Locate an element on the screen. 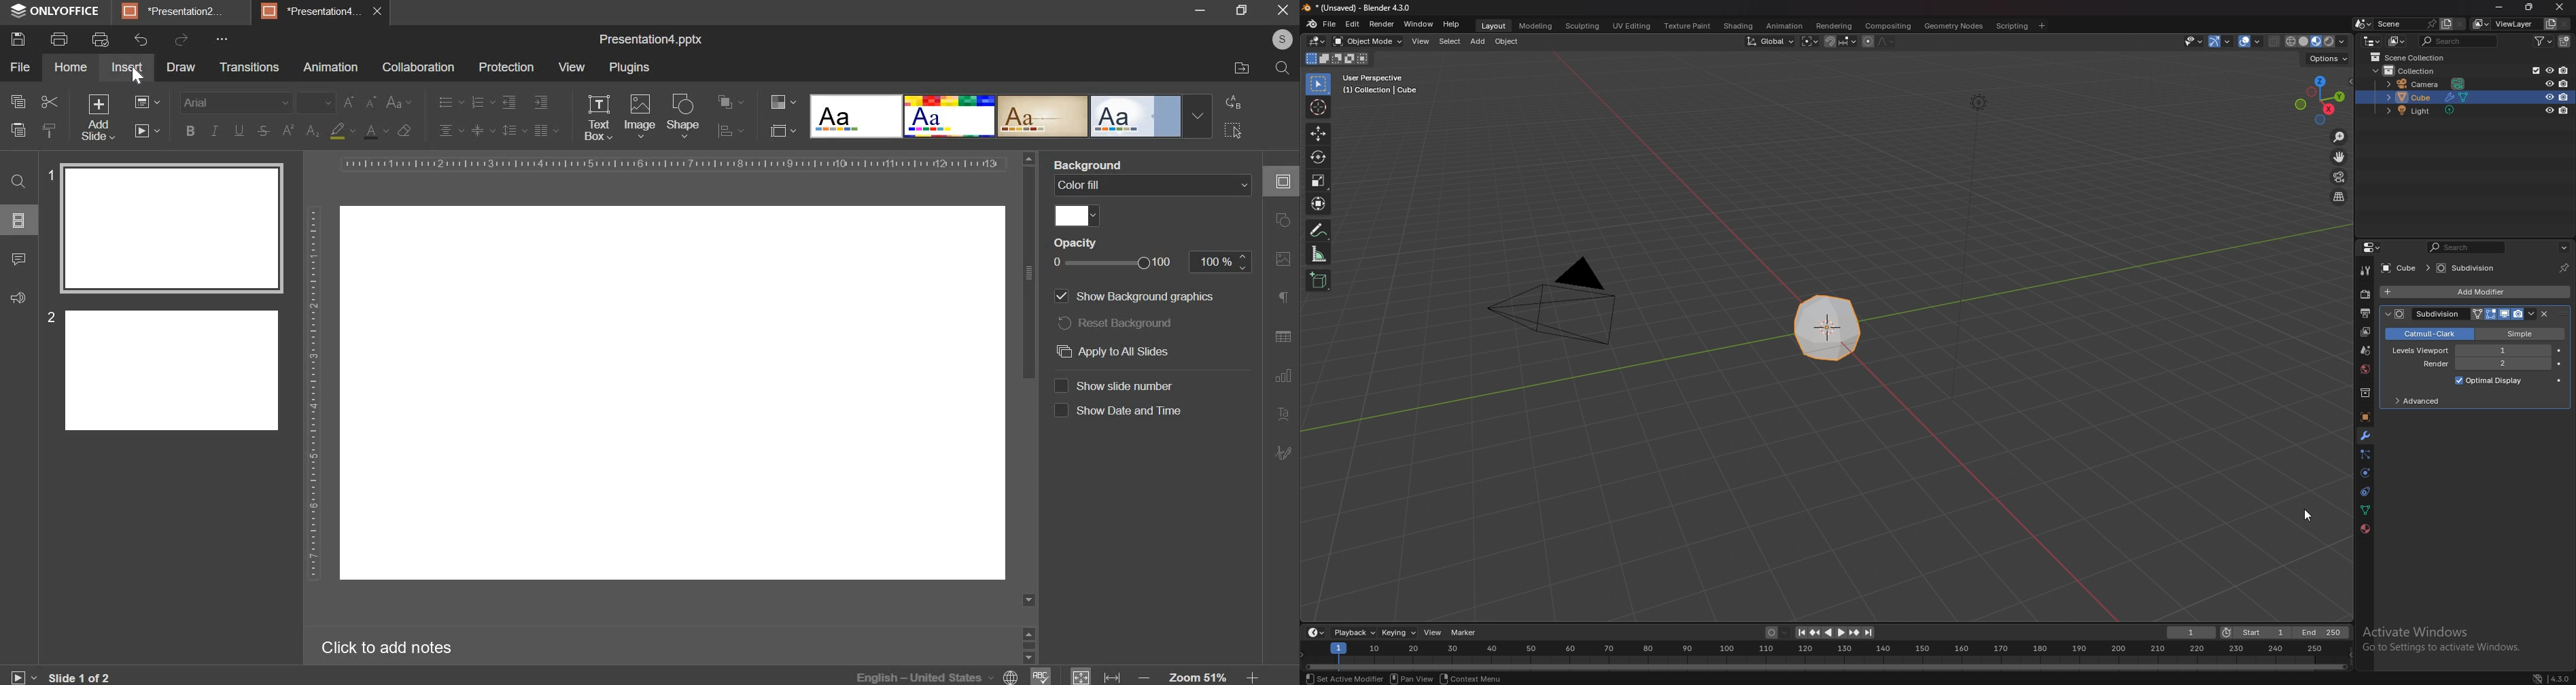  options is located at coordinates (728, 101).